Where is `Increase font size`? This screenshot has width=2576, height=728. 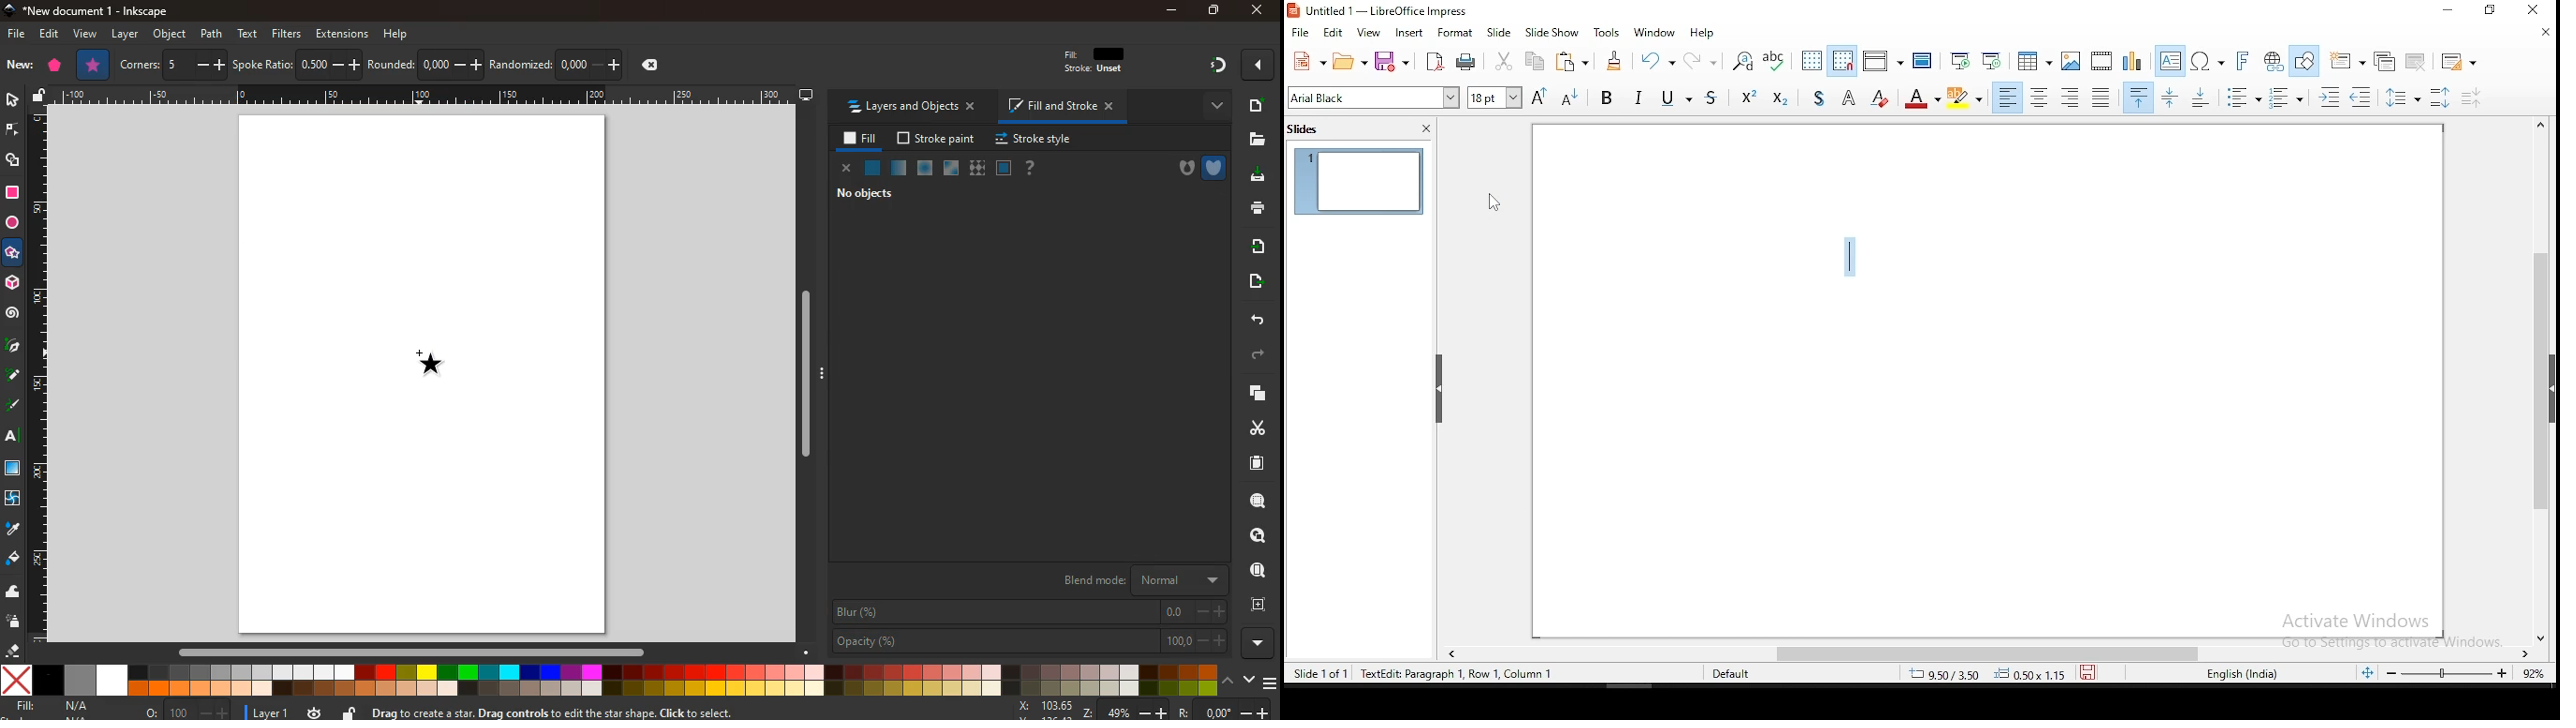 Increase font size is located at coordinates (1538, 97).